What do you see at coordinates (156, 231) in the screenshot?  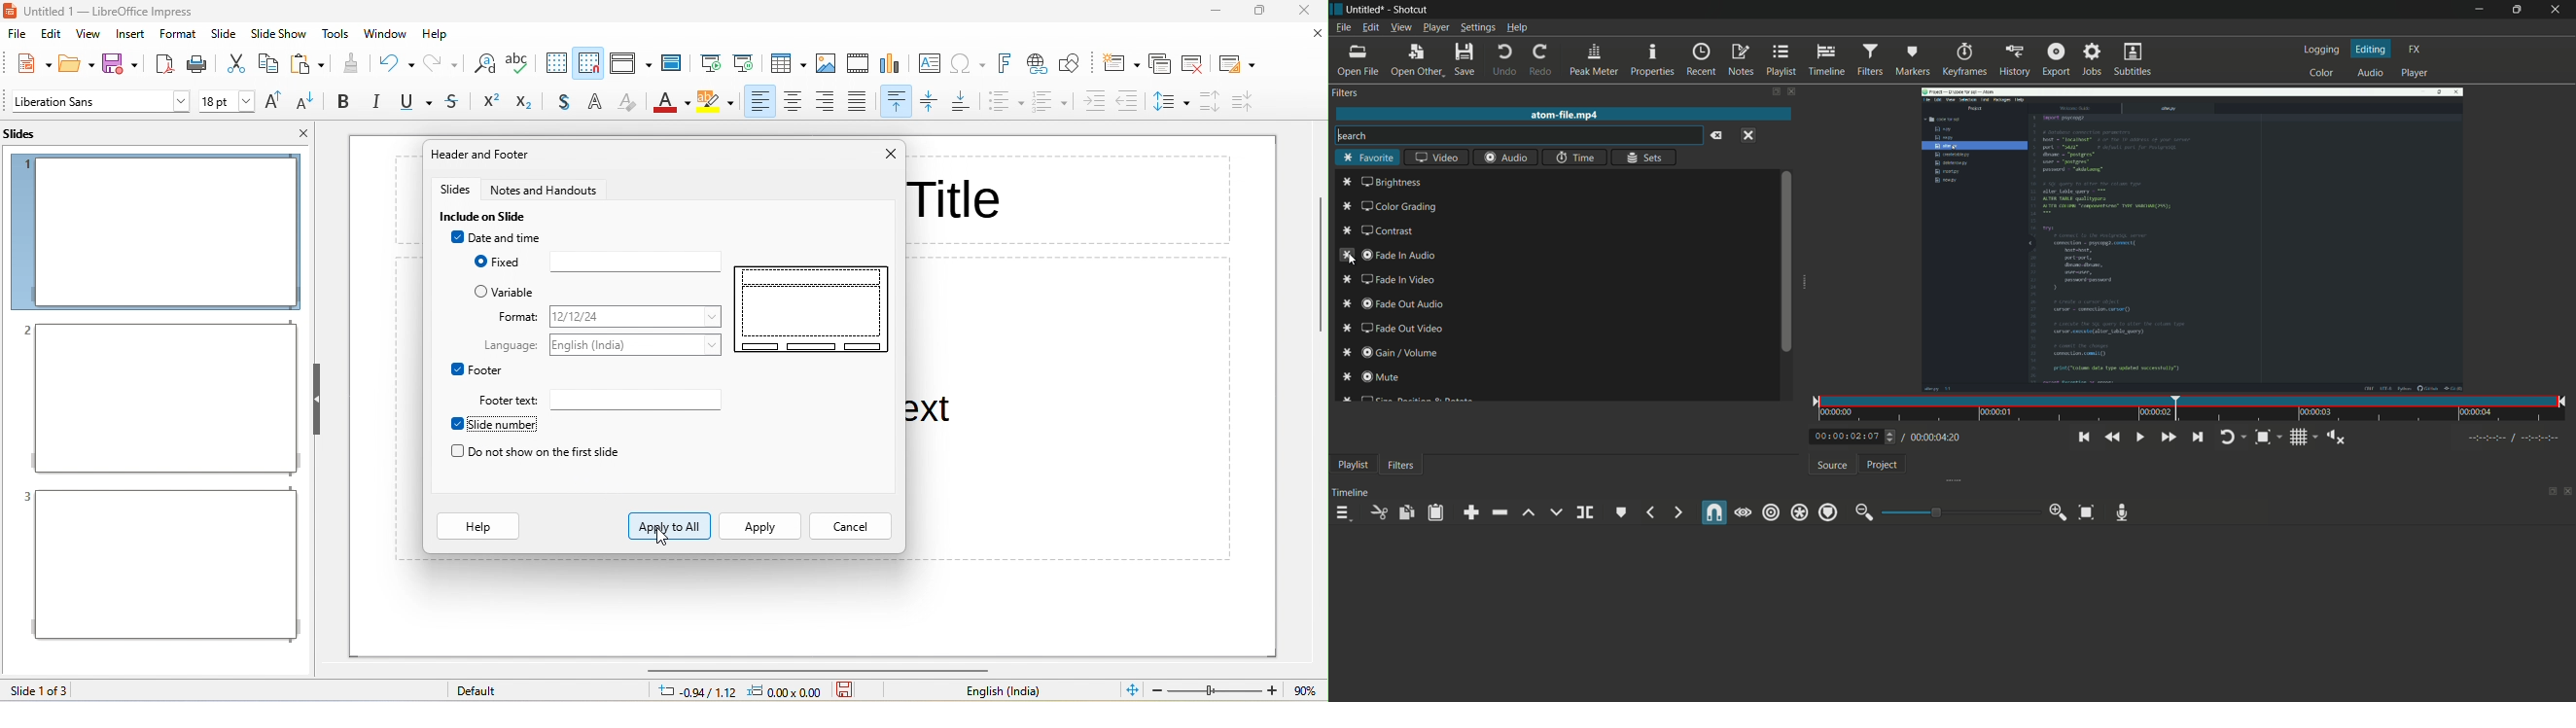 I see `slide 1` at bounding box center [156, 231].